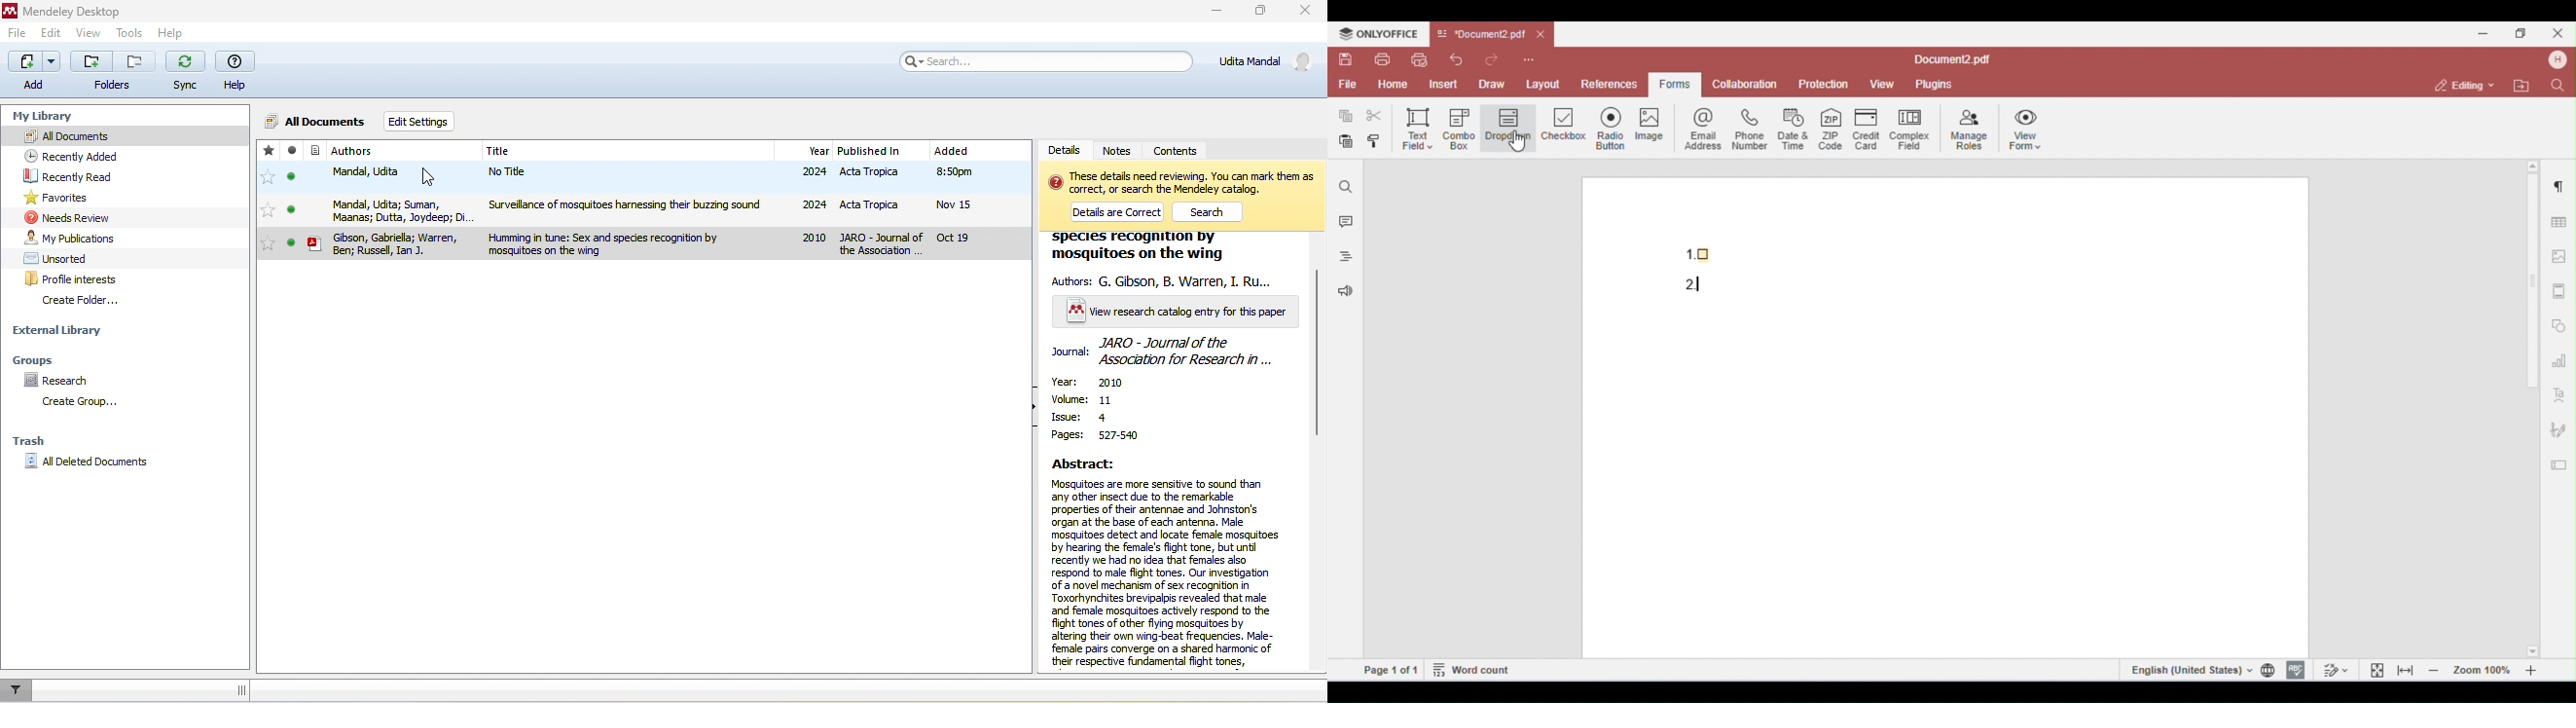 Image resolution: width=2576 pixels, height=728 pixels. Describe the element at coordinates (79, 403) in the screenshot. I see `create group` at that location.